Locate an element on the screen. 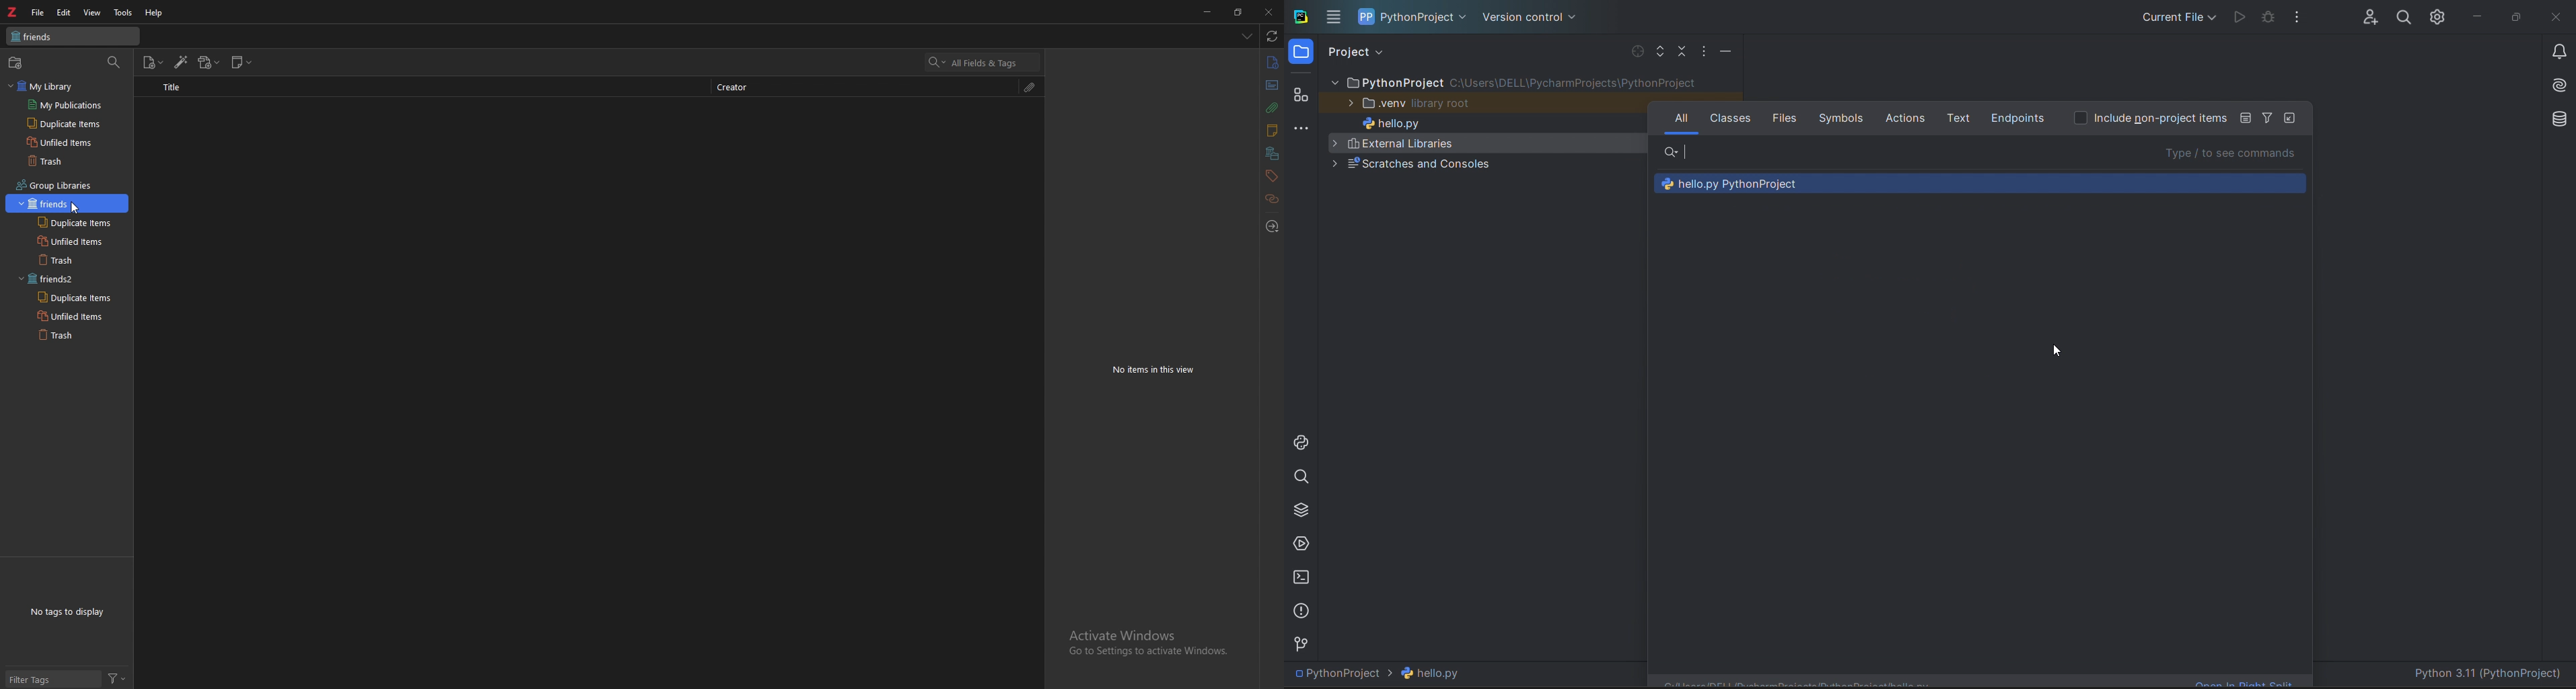  libraries and collections is located at coordinates (1272, 155).